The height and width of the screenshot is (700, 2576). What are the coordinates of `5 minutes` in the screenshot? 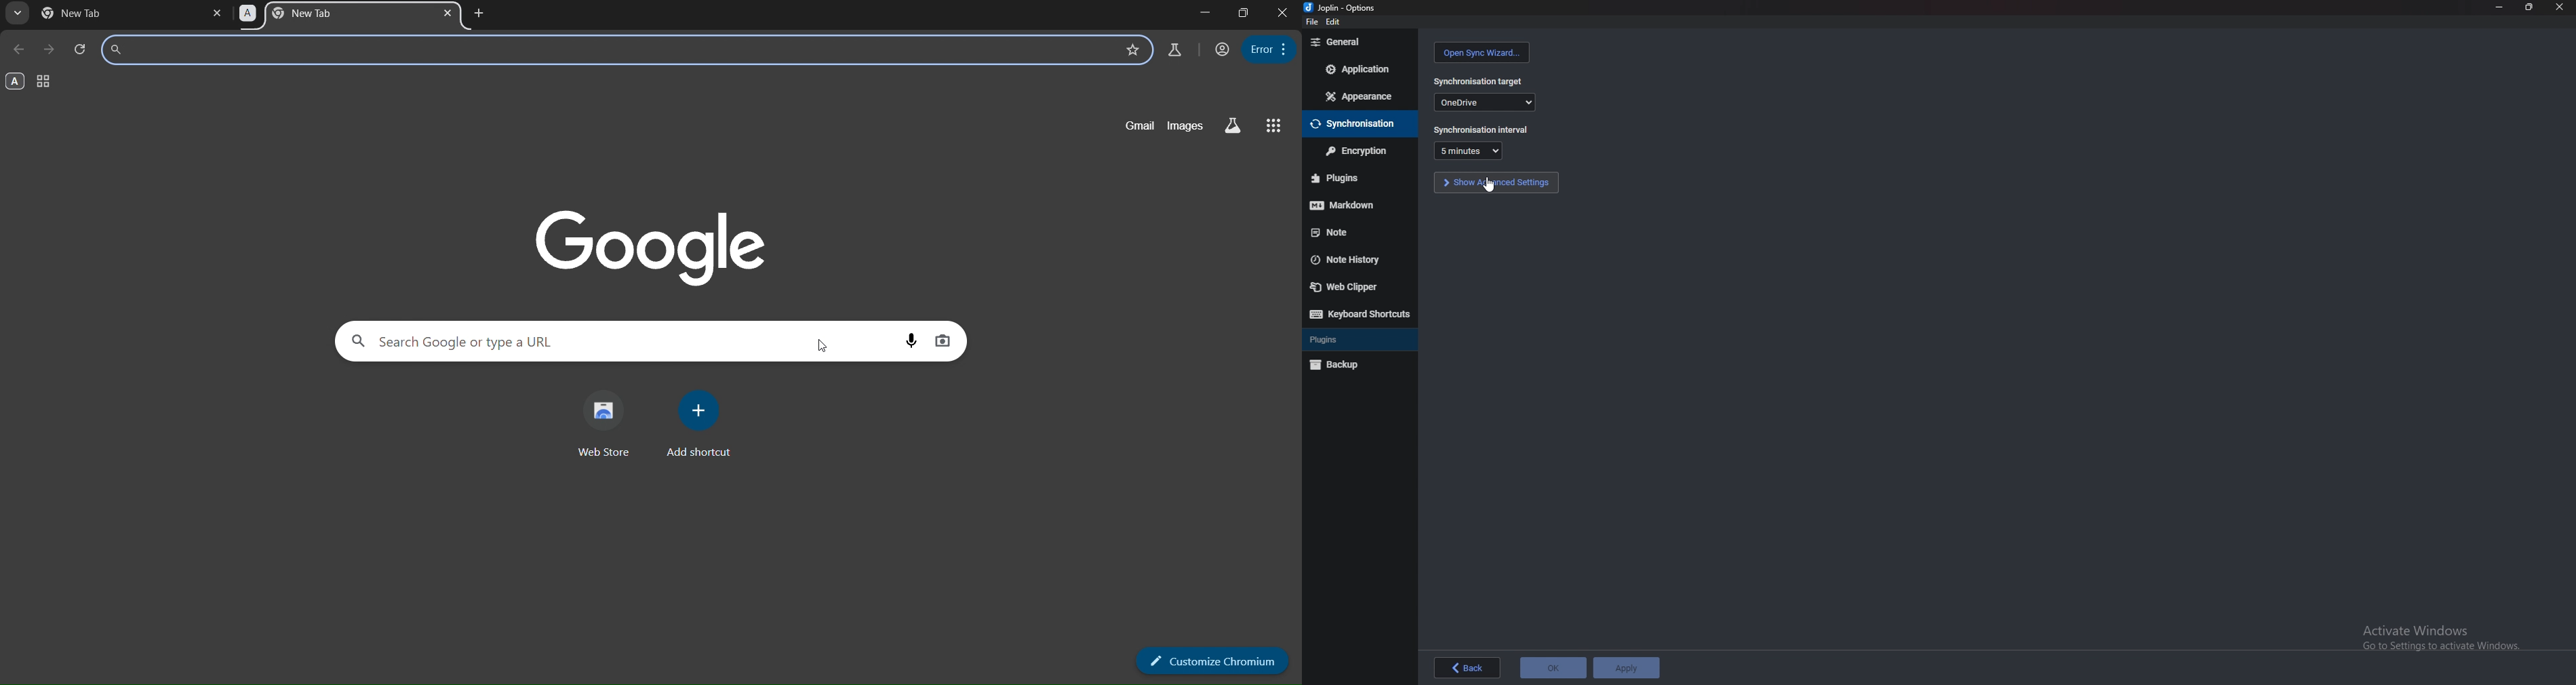 It's located at (1470, 151).